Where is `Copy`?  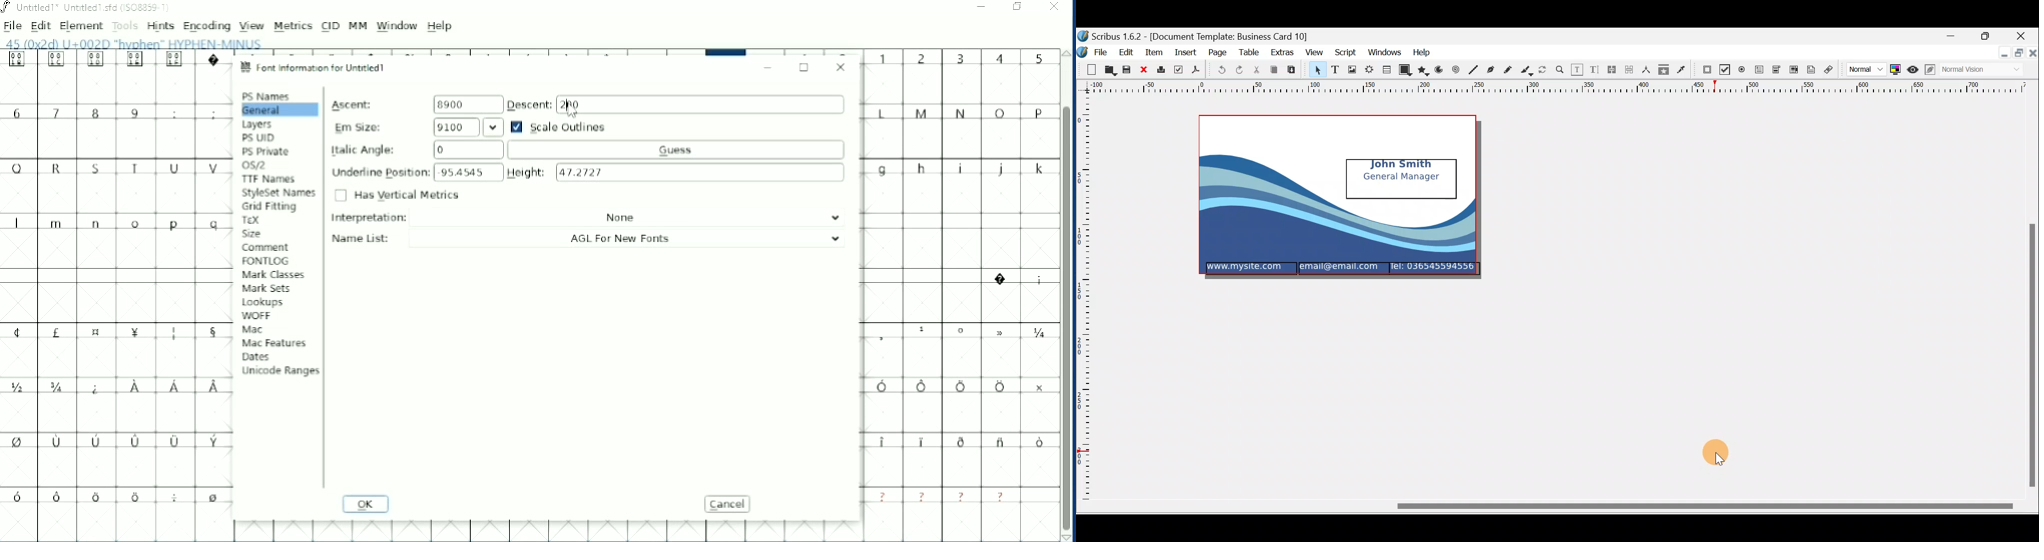 Copy is located at coordinates (1275, 71).